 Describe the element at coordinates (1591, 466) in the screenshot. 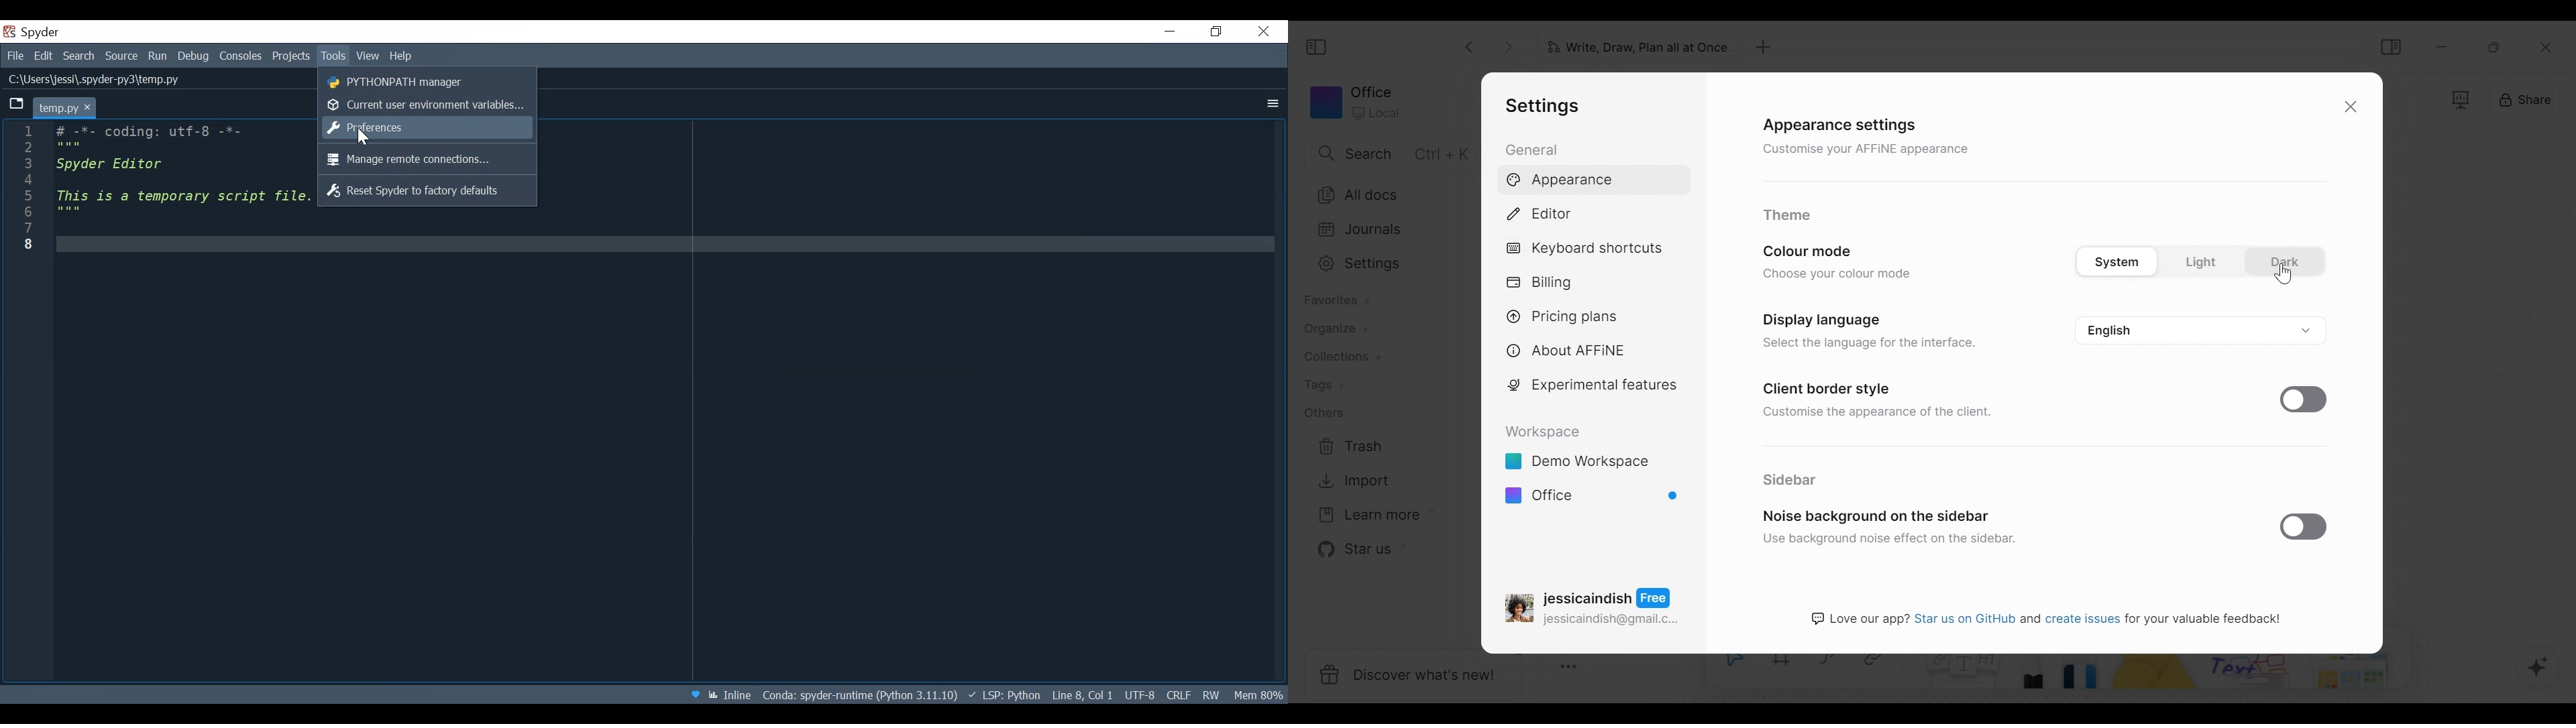

I see `Workspace` at that location.